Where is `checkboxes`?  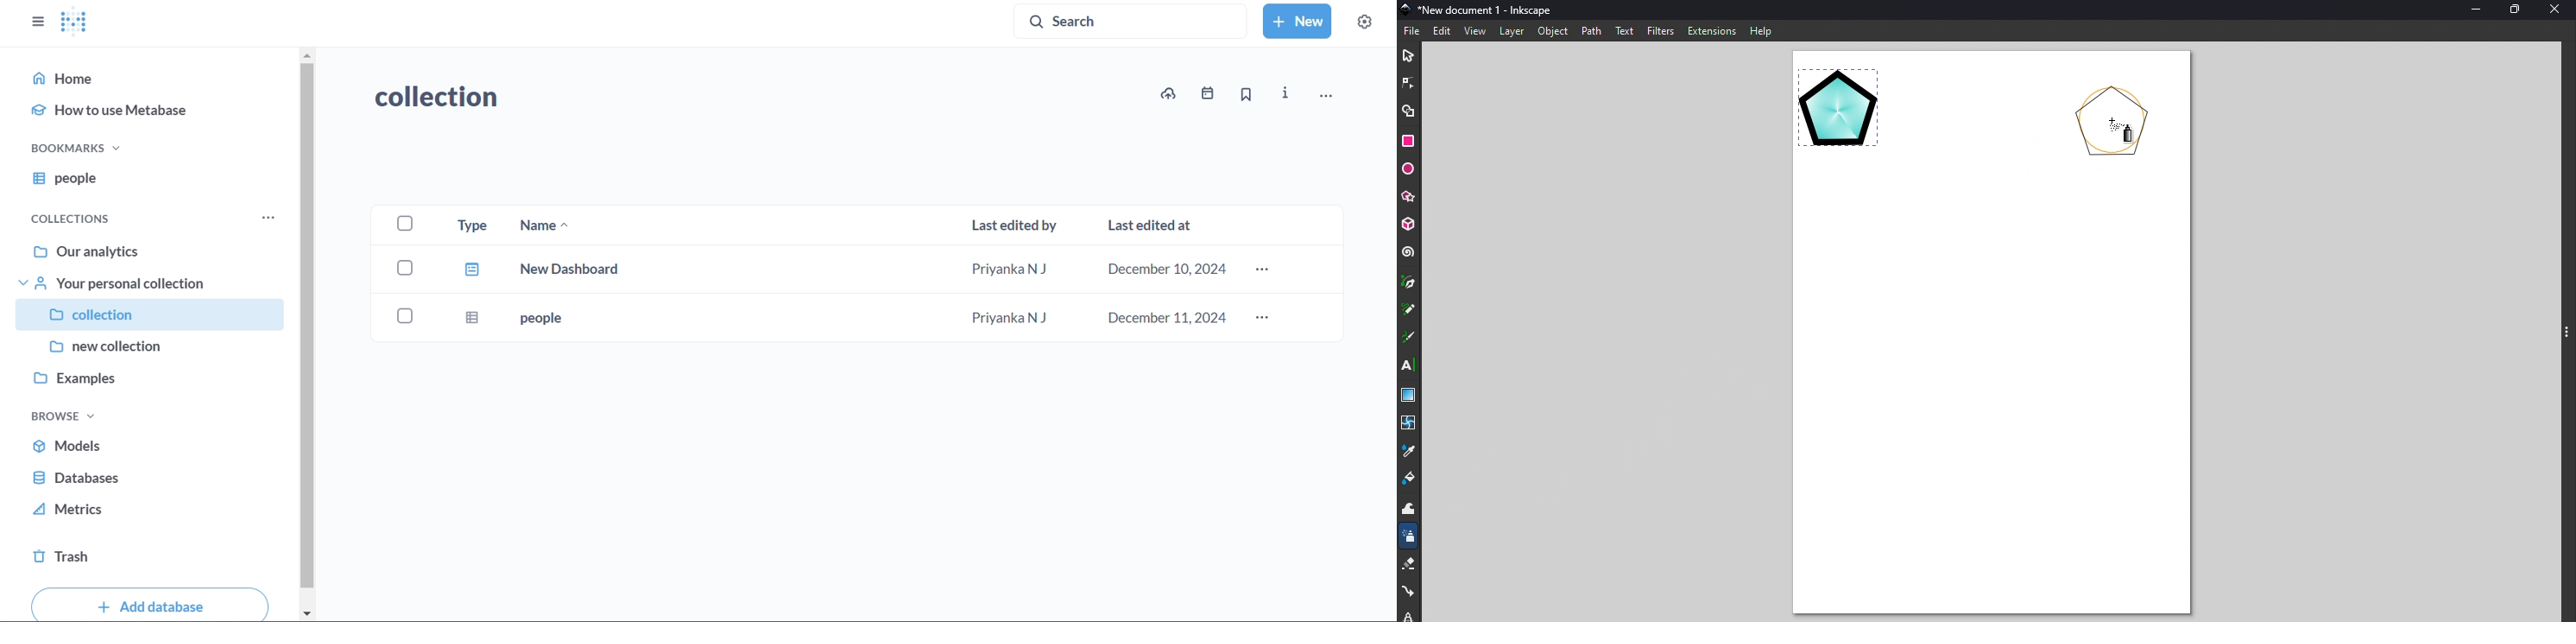
checkboxes is located at coordinates (402, 271).